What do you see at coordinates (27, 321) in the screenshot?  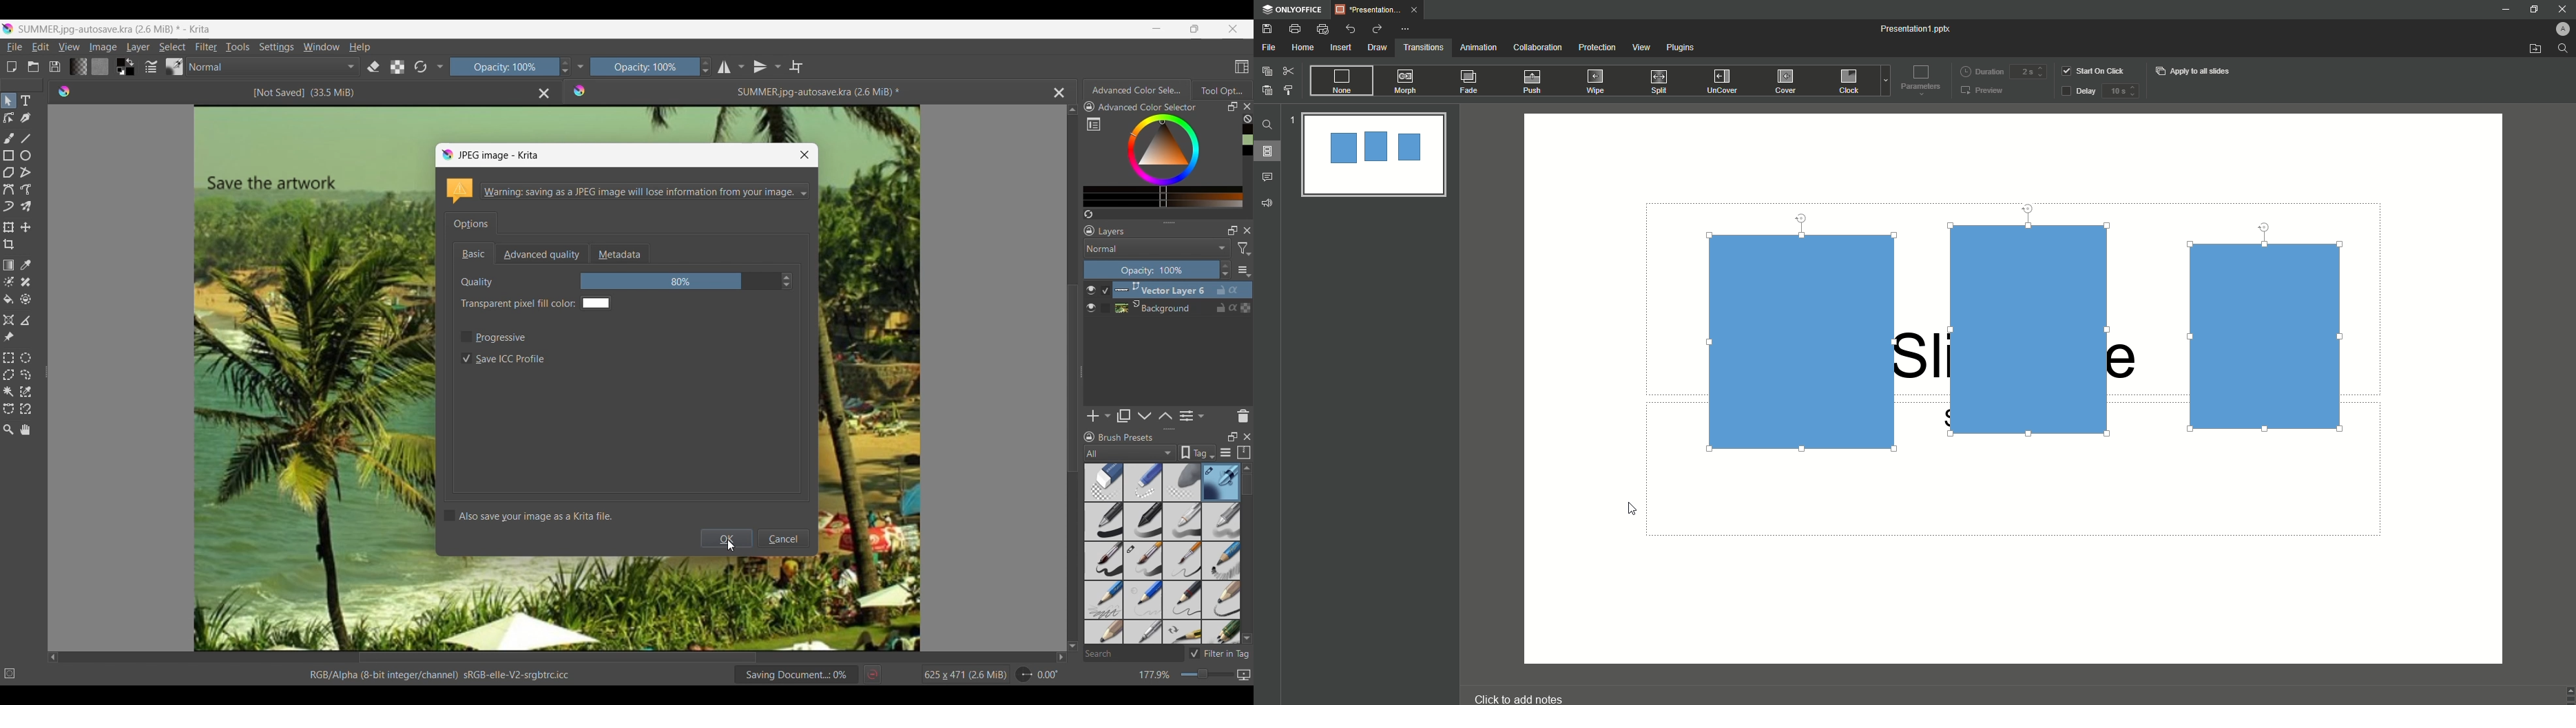 I see `Measure distance between two points` at bounding box center [27, 321].